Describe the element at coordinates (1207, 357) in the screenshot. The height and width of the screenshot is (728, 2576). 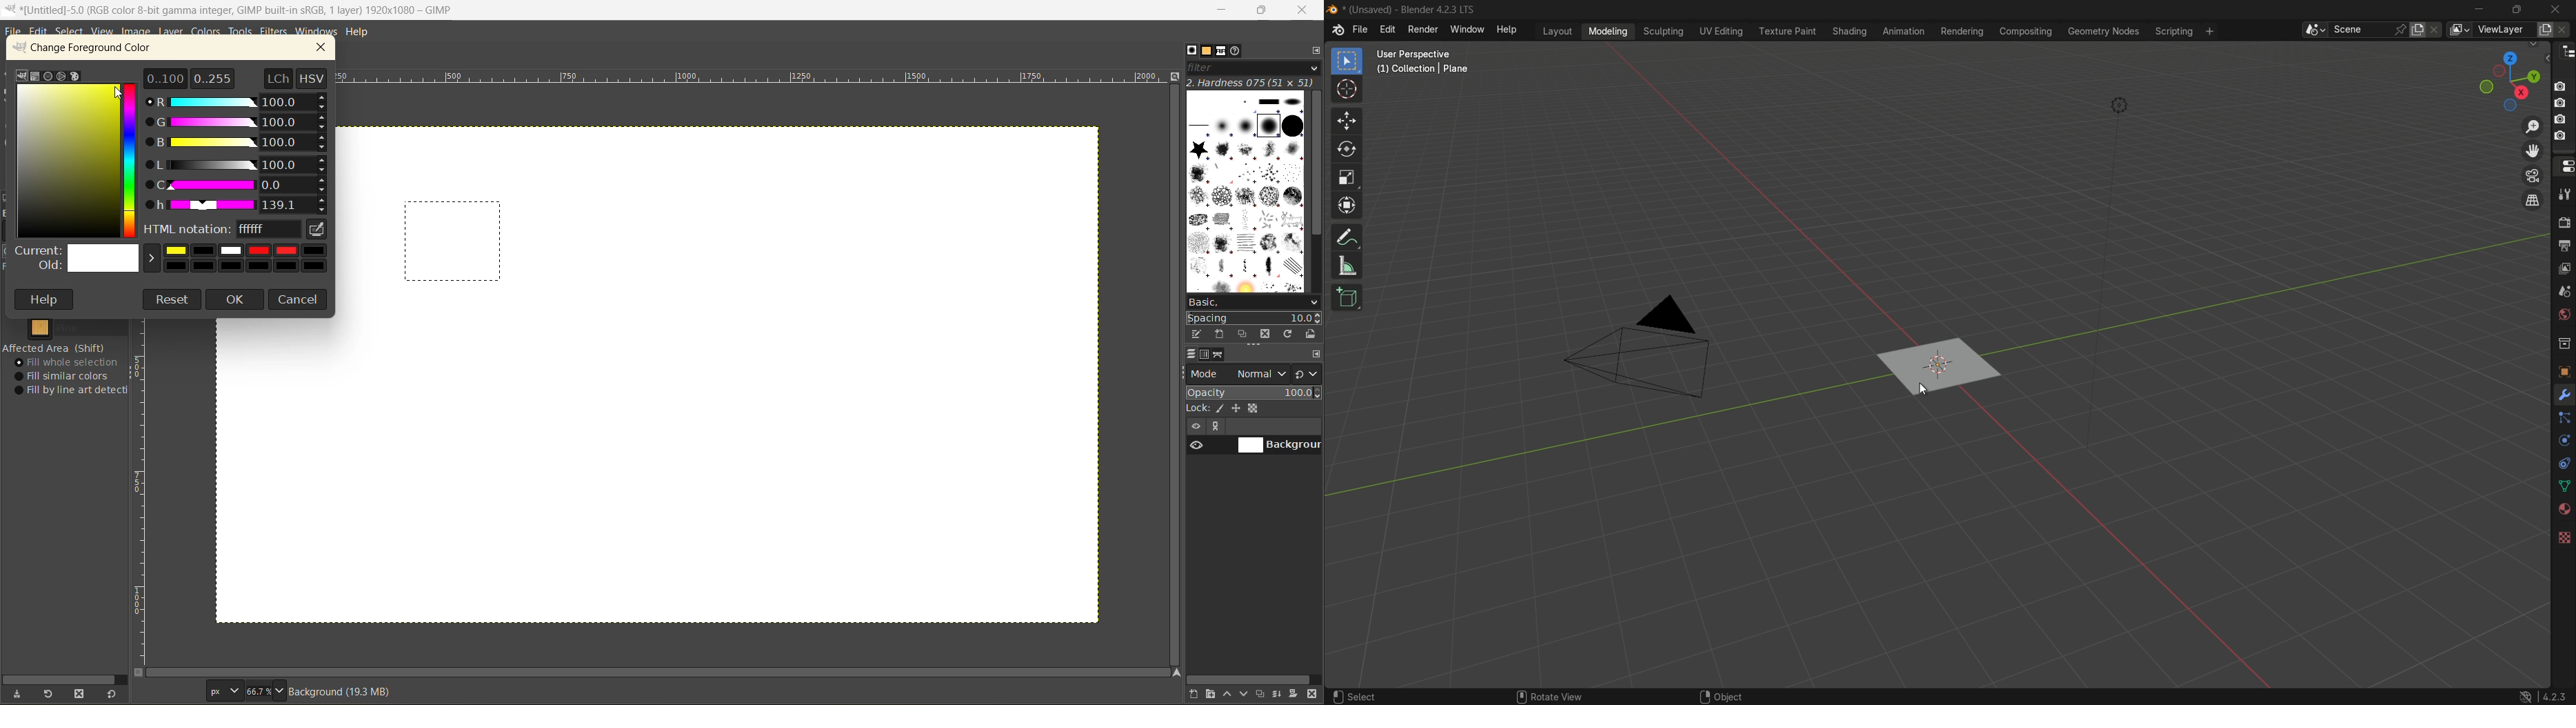
I see `channels` at that location.